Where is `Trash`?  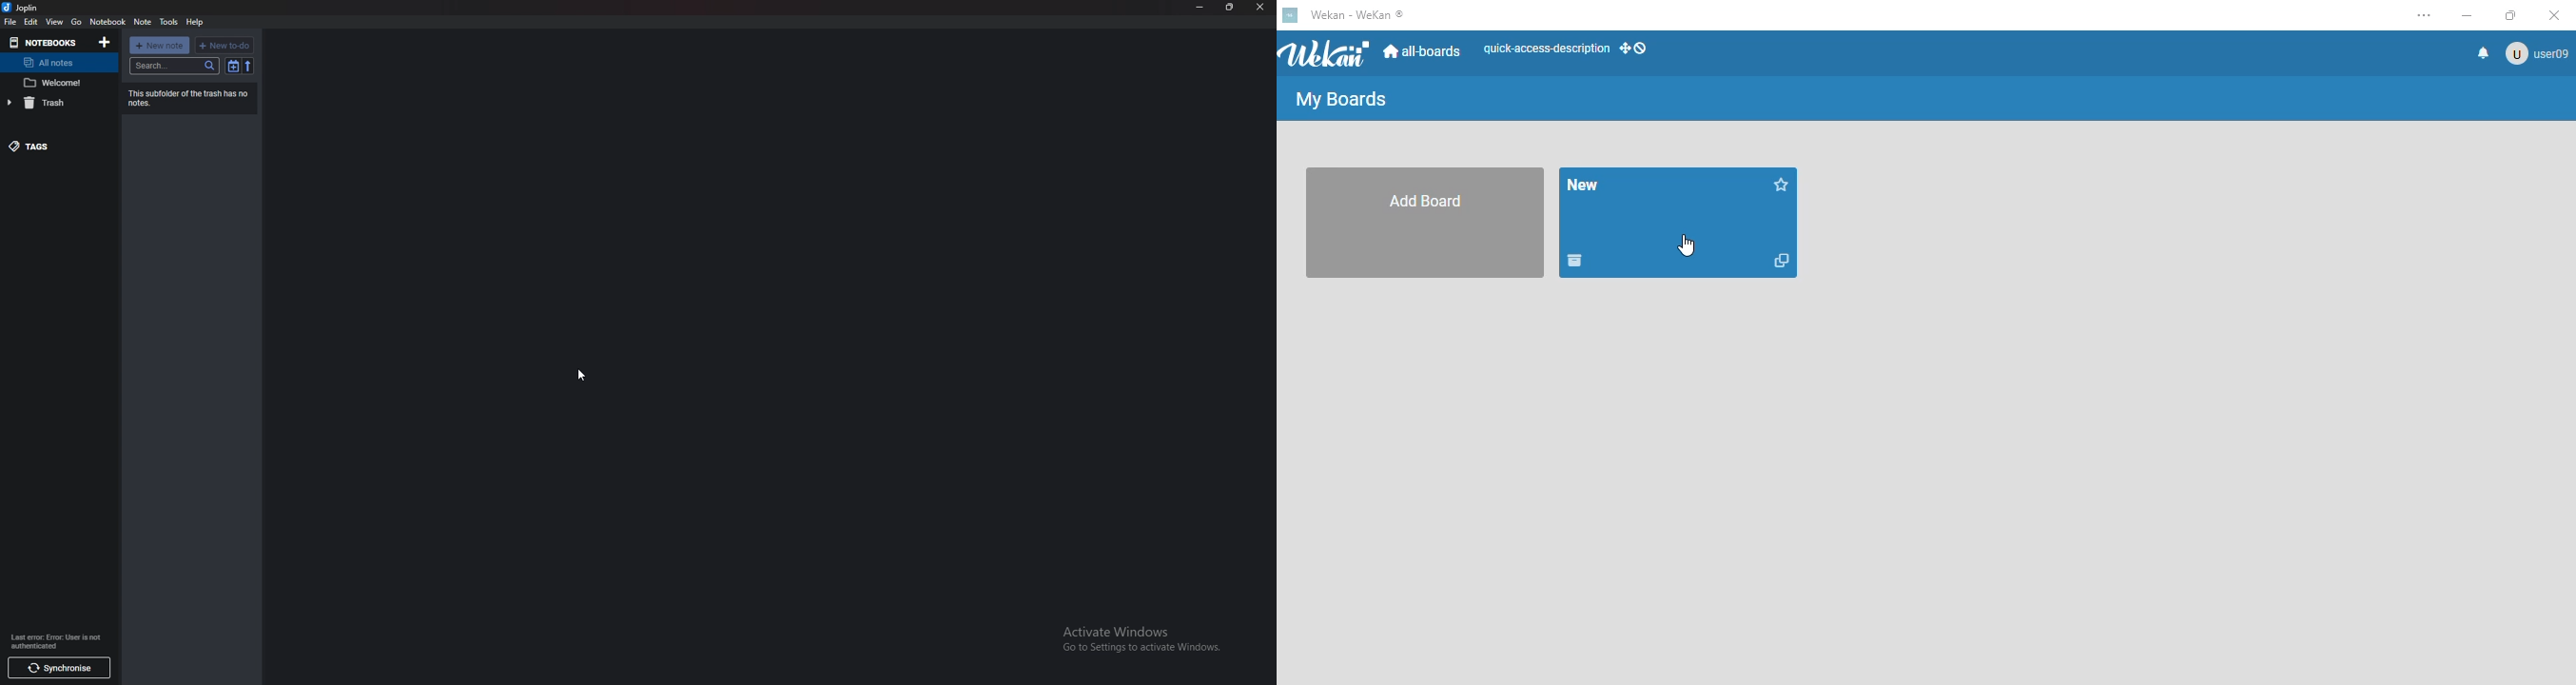
Trash is located at coordinates (56, 104).